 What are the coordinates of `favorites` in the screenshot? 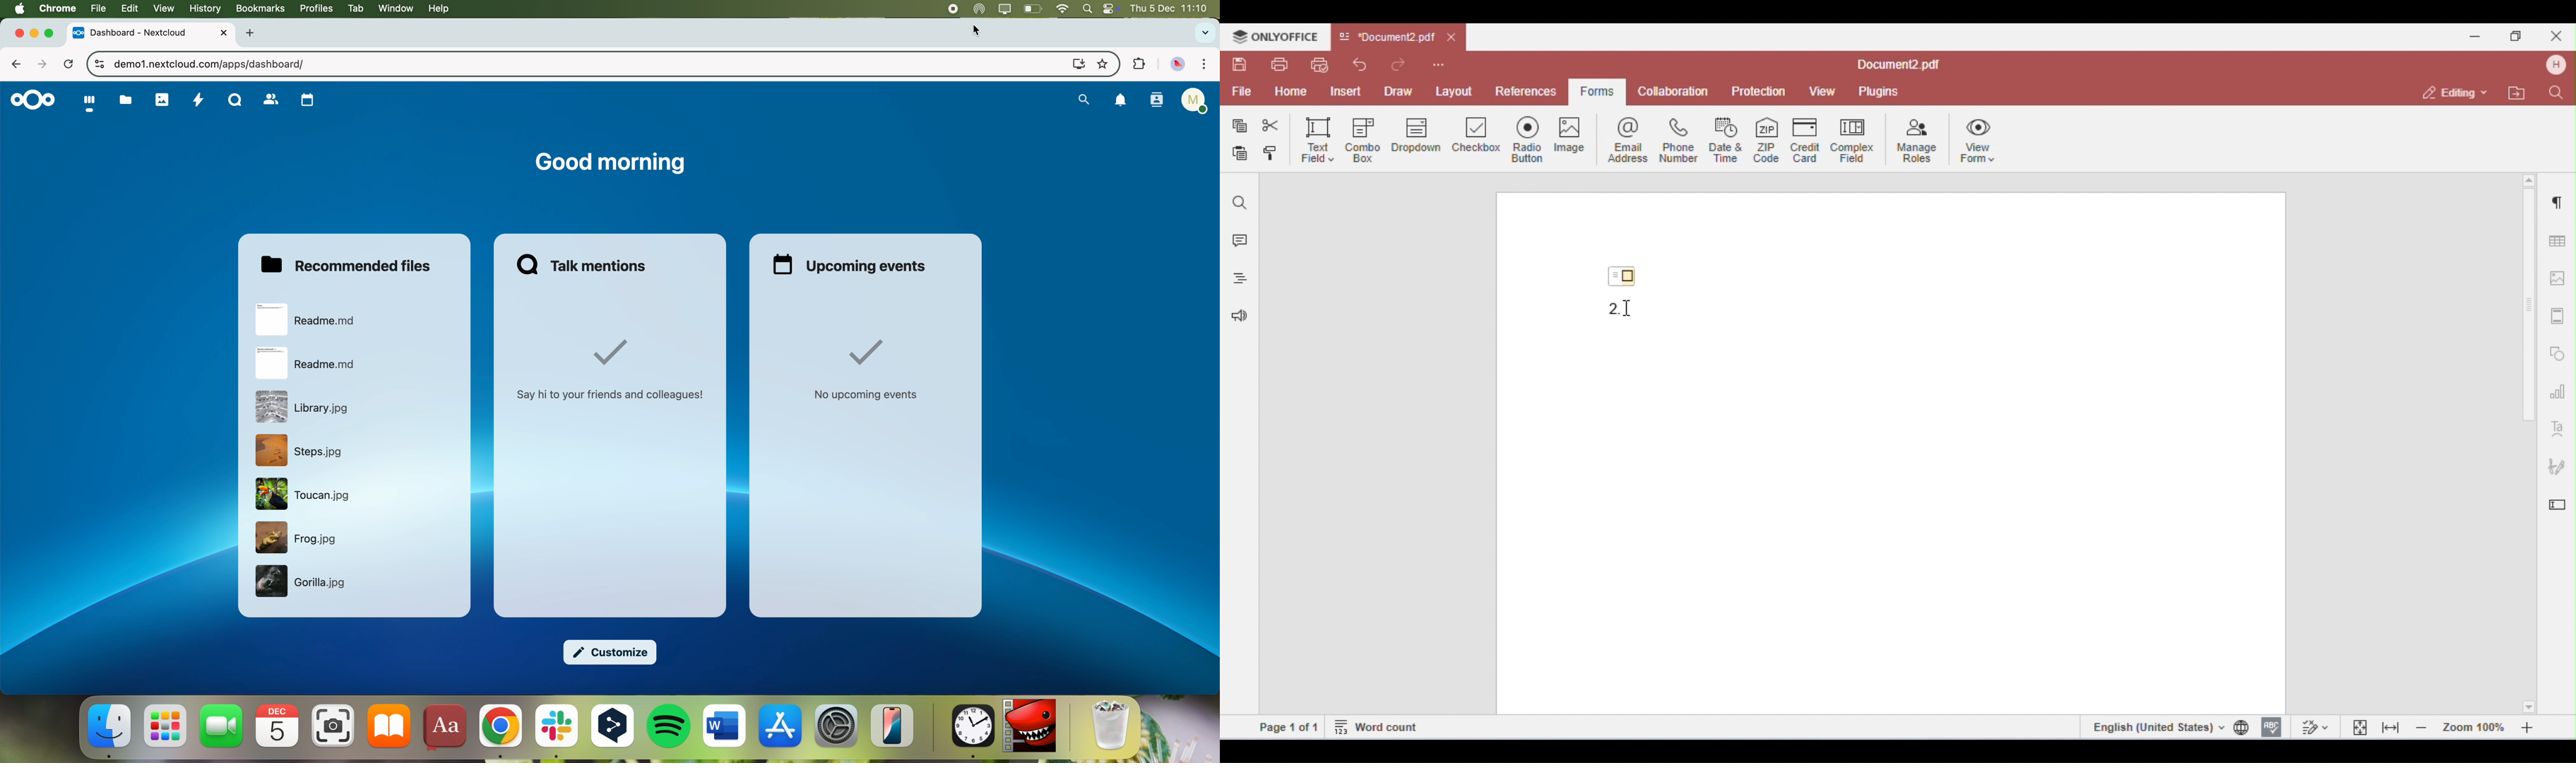 It's located at (1103, 63).